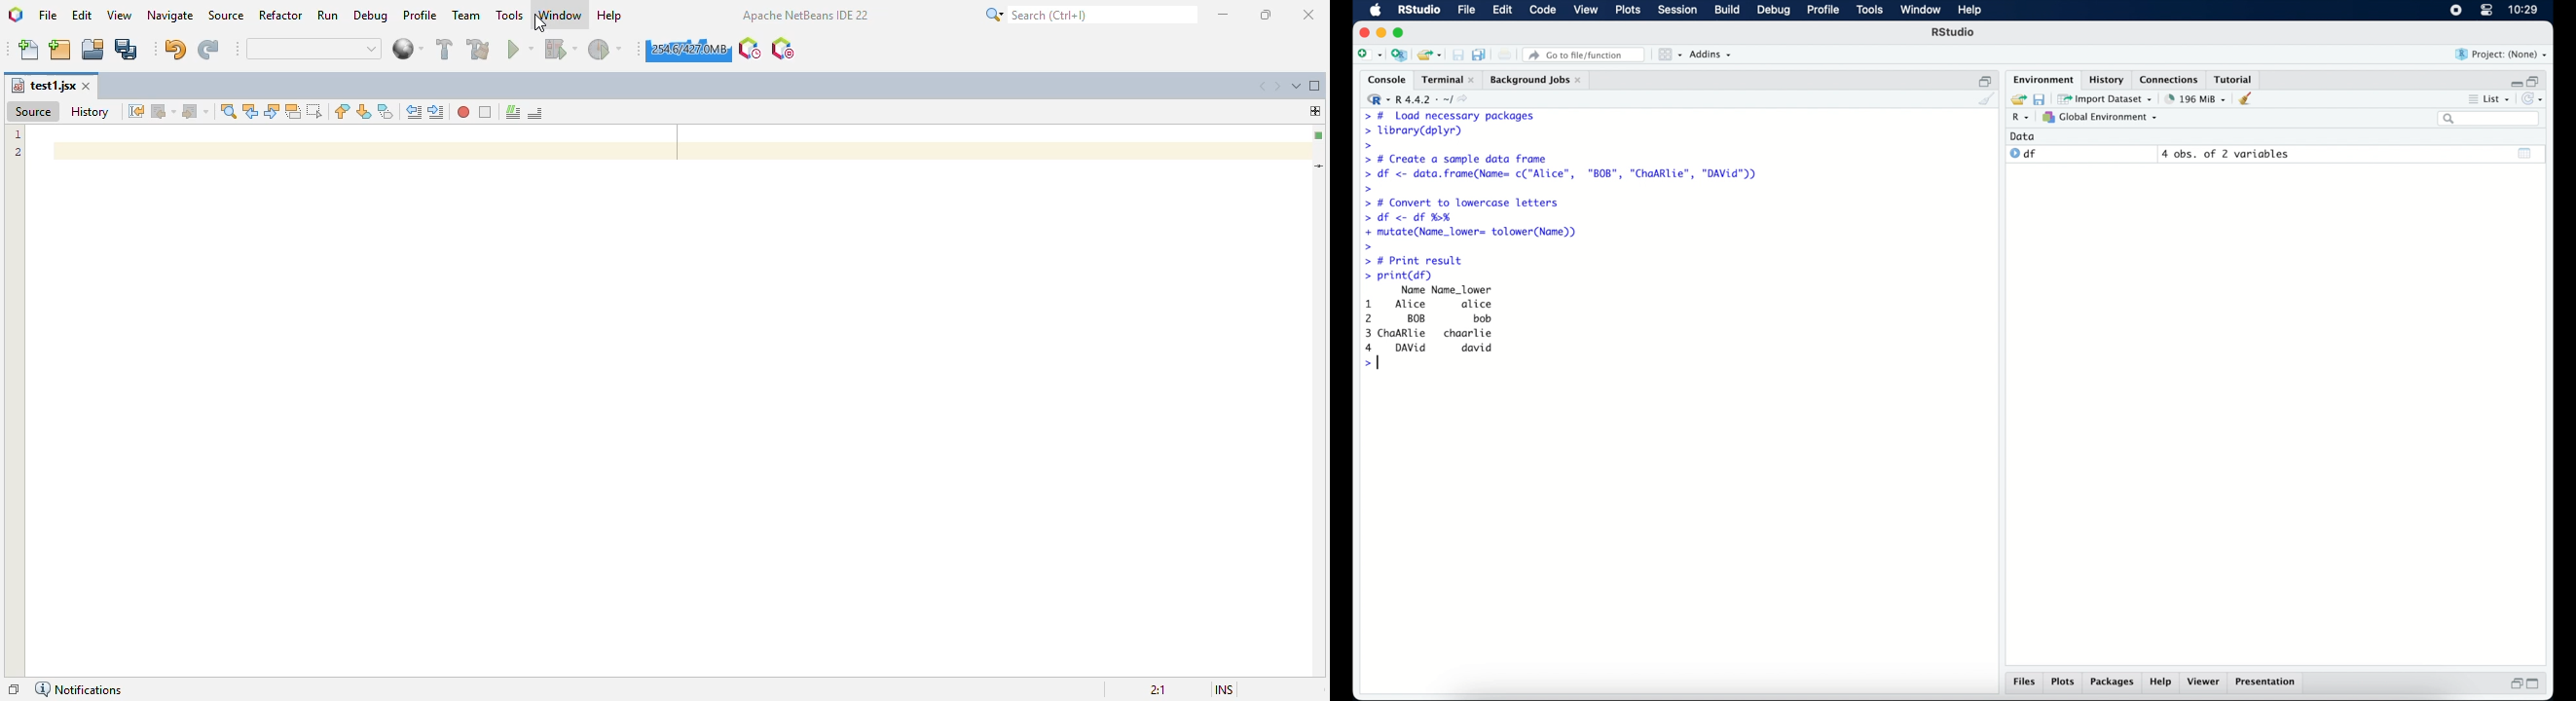  What do you see at coordinates (1458, 158) in the screenshot?
I see `> # Create a sample data frame]` at bounding box center [1458, 158].